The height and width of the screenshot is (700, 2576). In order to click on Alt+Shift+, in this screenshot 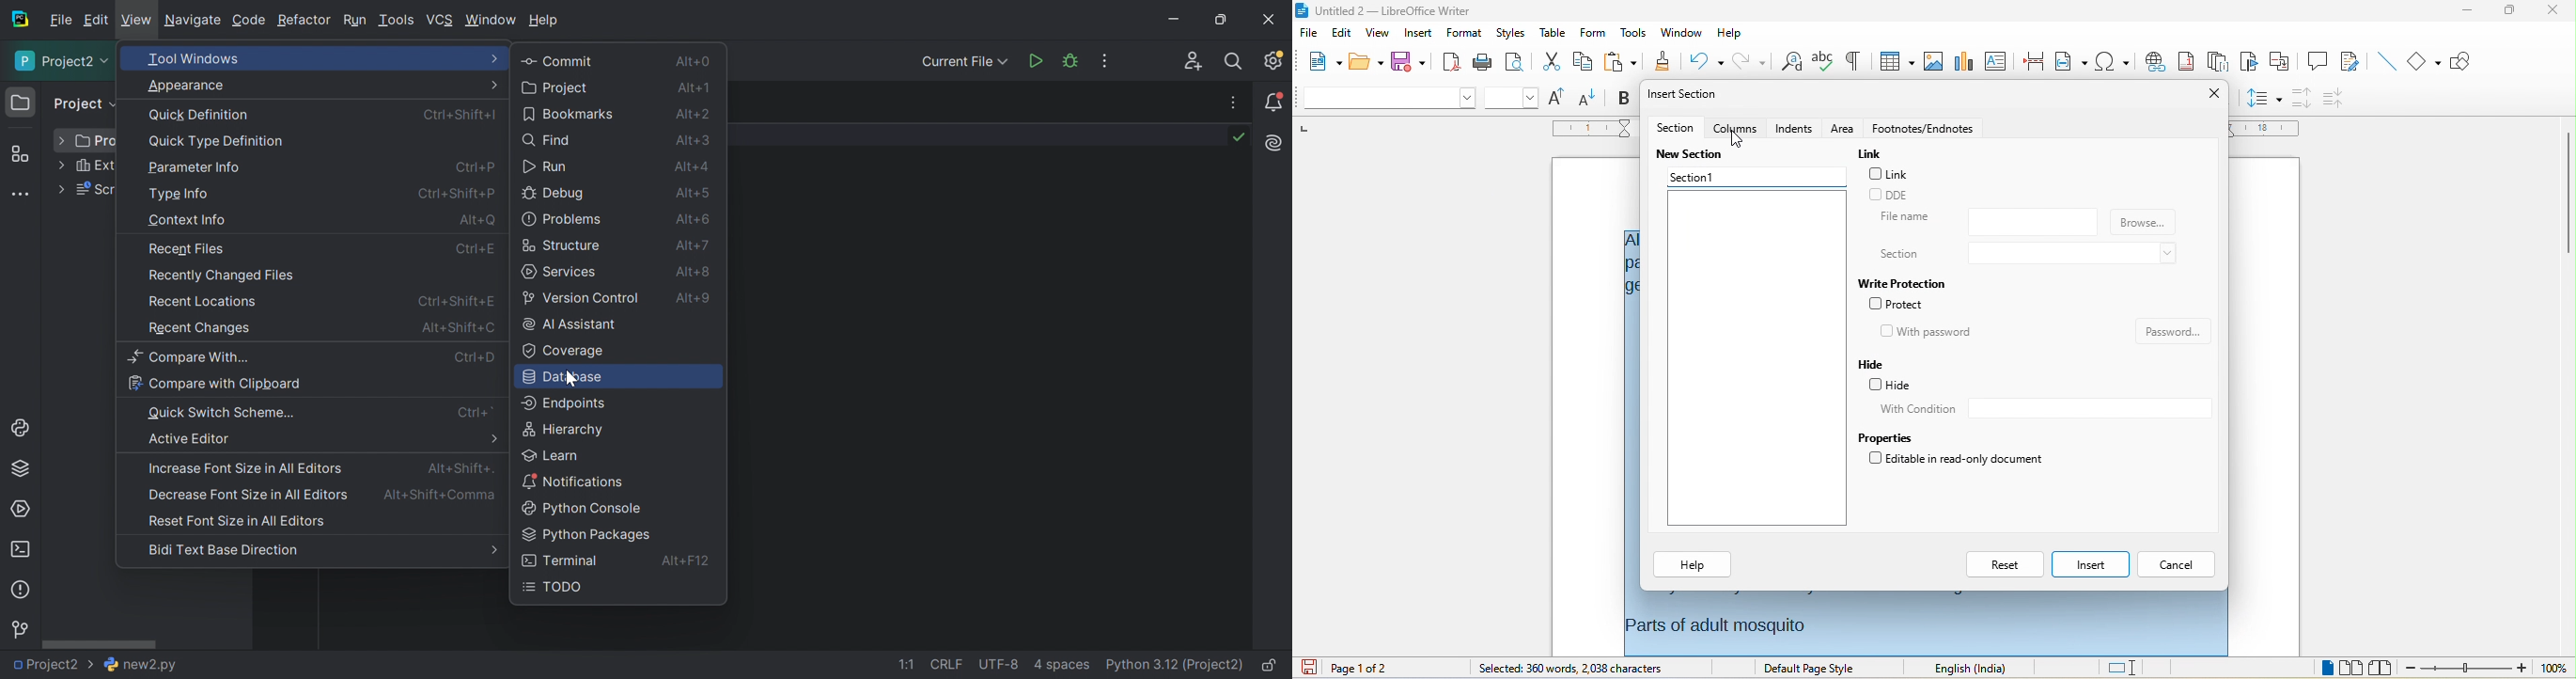, I will do `click(440, 496)`.